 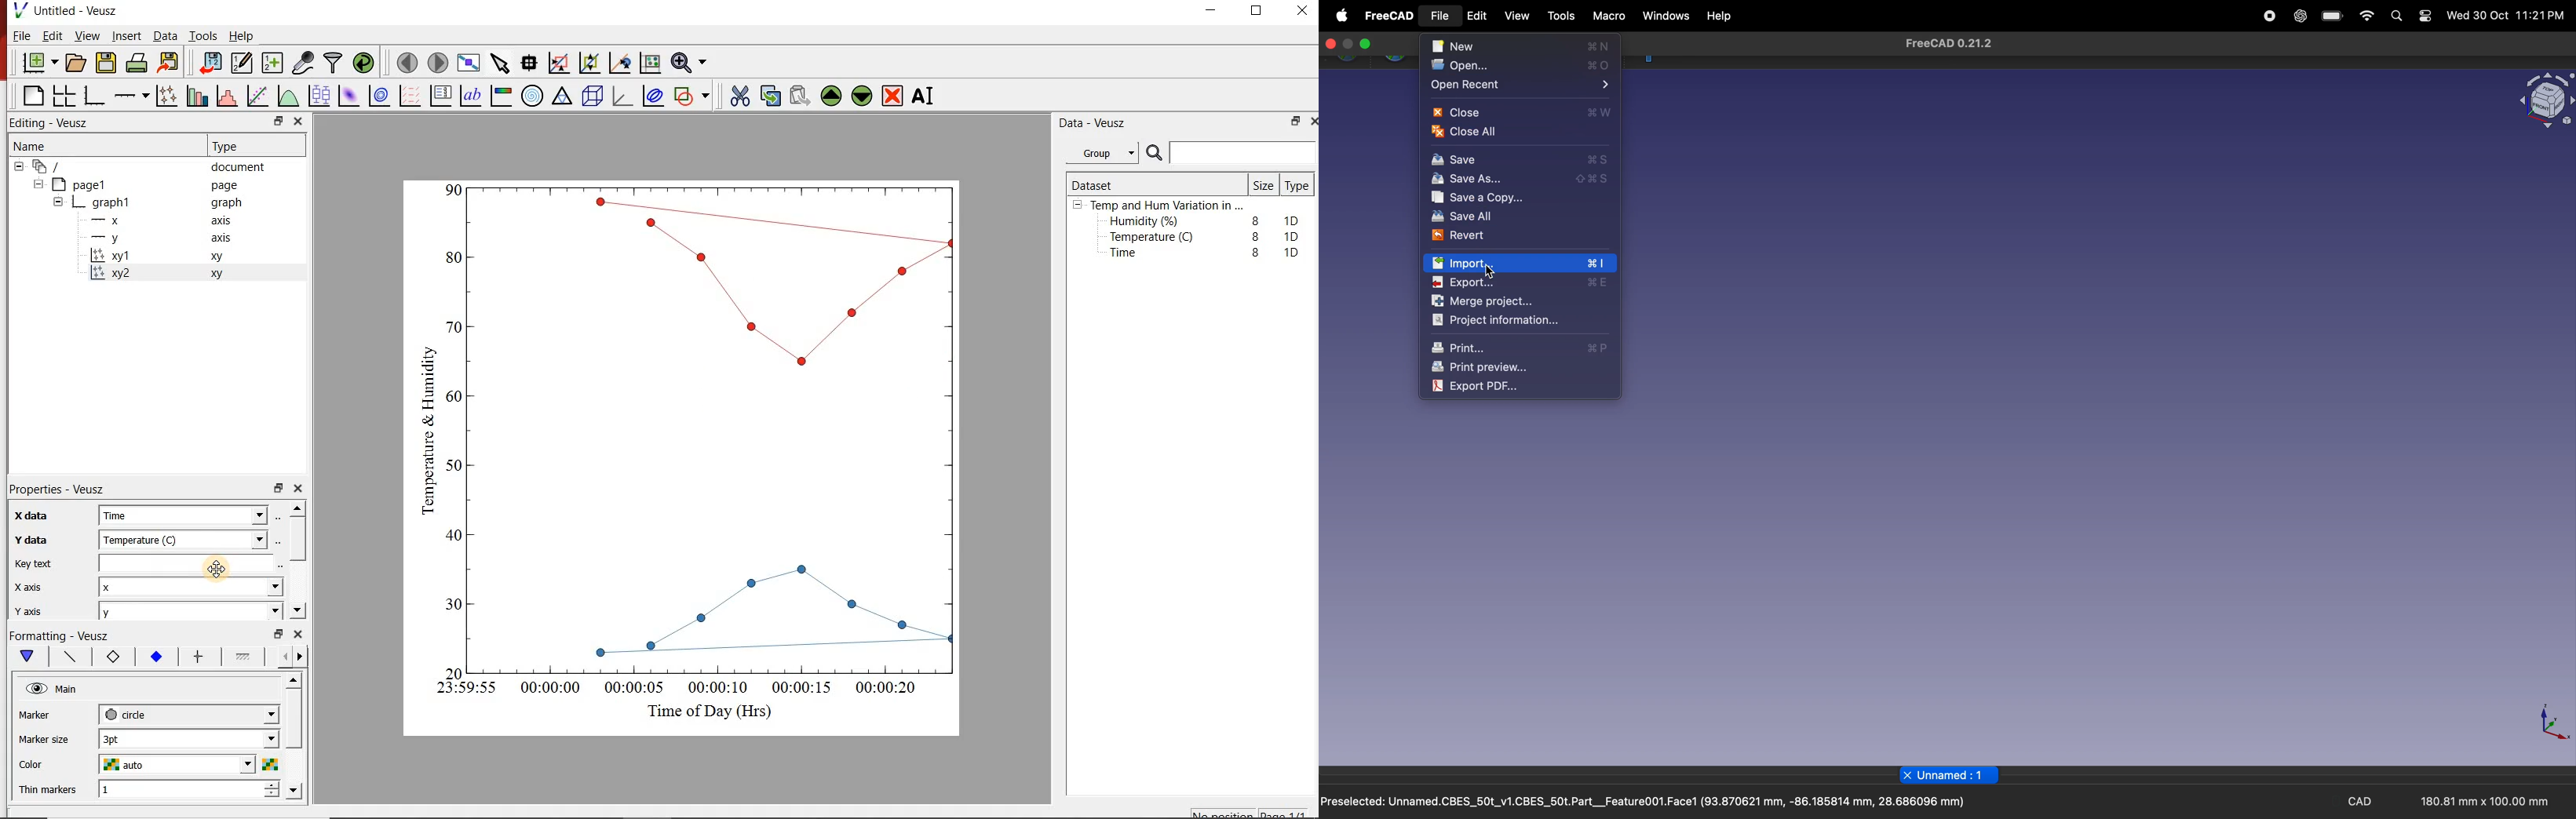 What do you see at coordinates (1493, 386) in the screenshot?
I see `export as pdf` at bounding box center [1493, 386].